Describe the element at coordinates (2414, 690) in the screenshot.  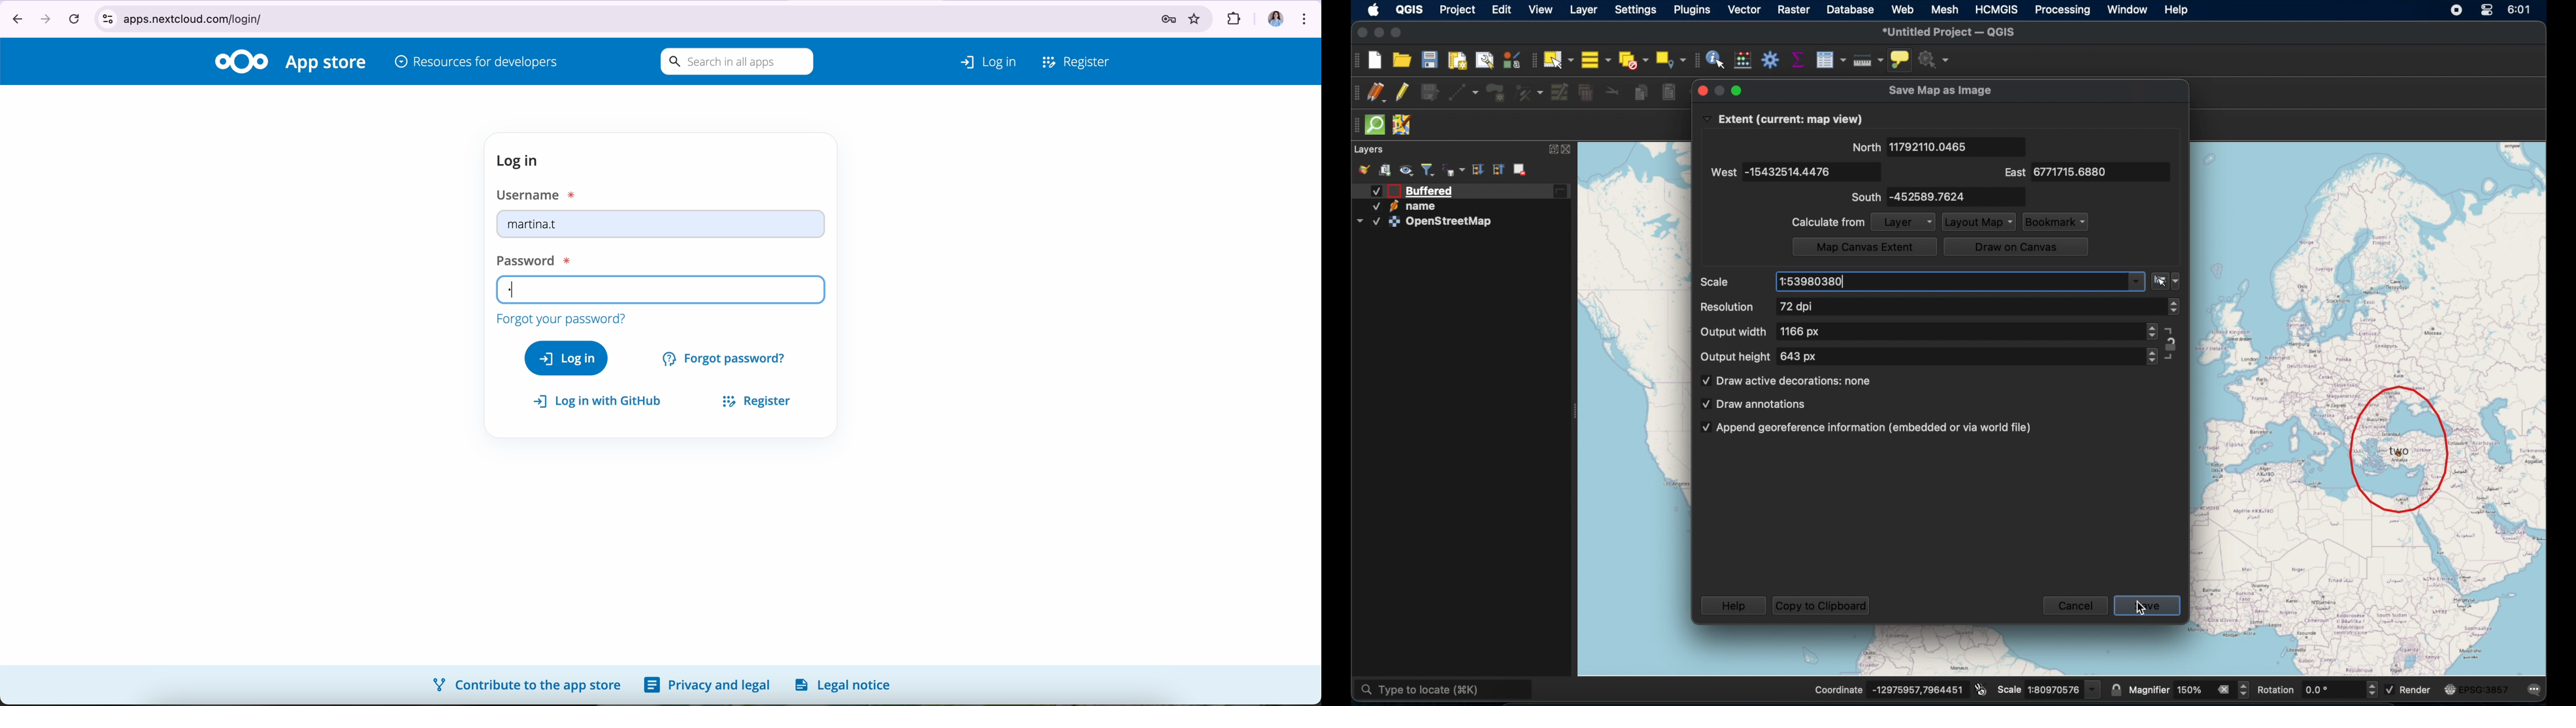
I see `render` at that location.